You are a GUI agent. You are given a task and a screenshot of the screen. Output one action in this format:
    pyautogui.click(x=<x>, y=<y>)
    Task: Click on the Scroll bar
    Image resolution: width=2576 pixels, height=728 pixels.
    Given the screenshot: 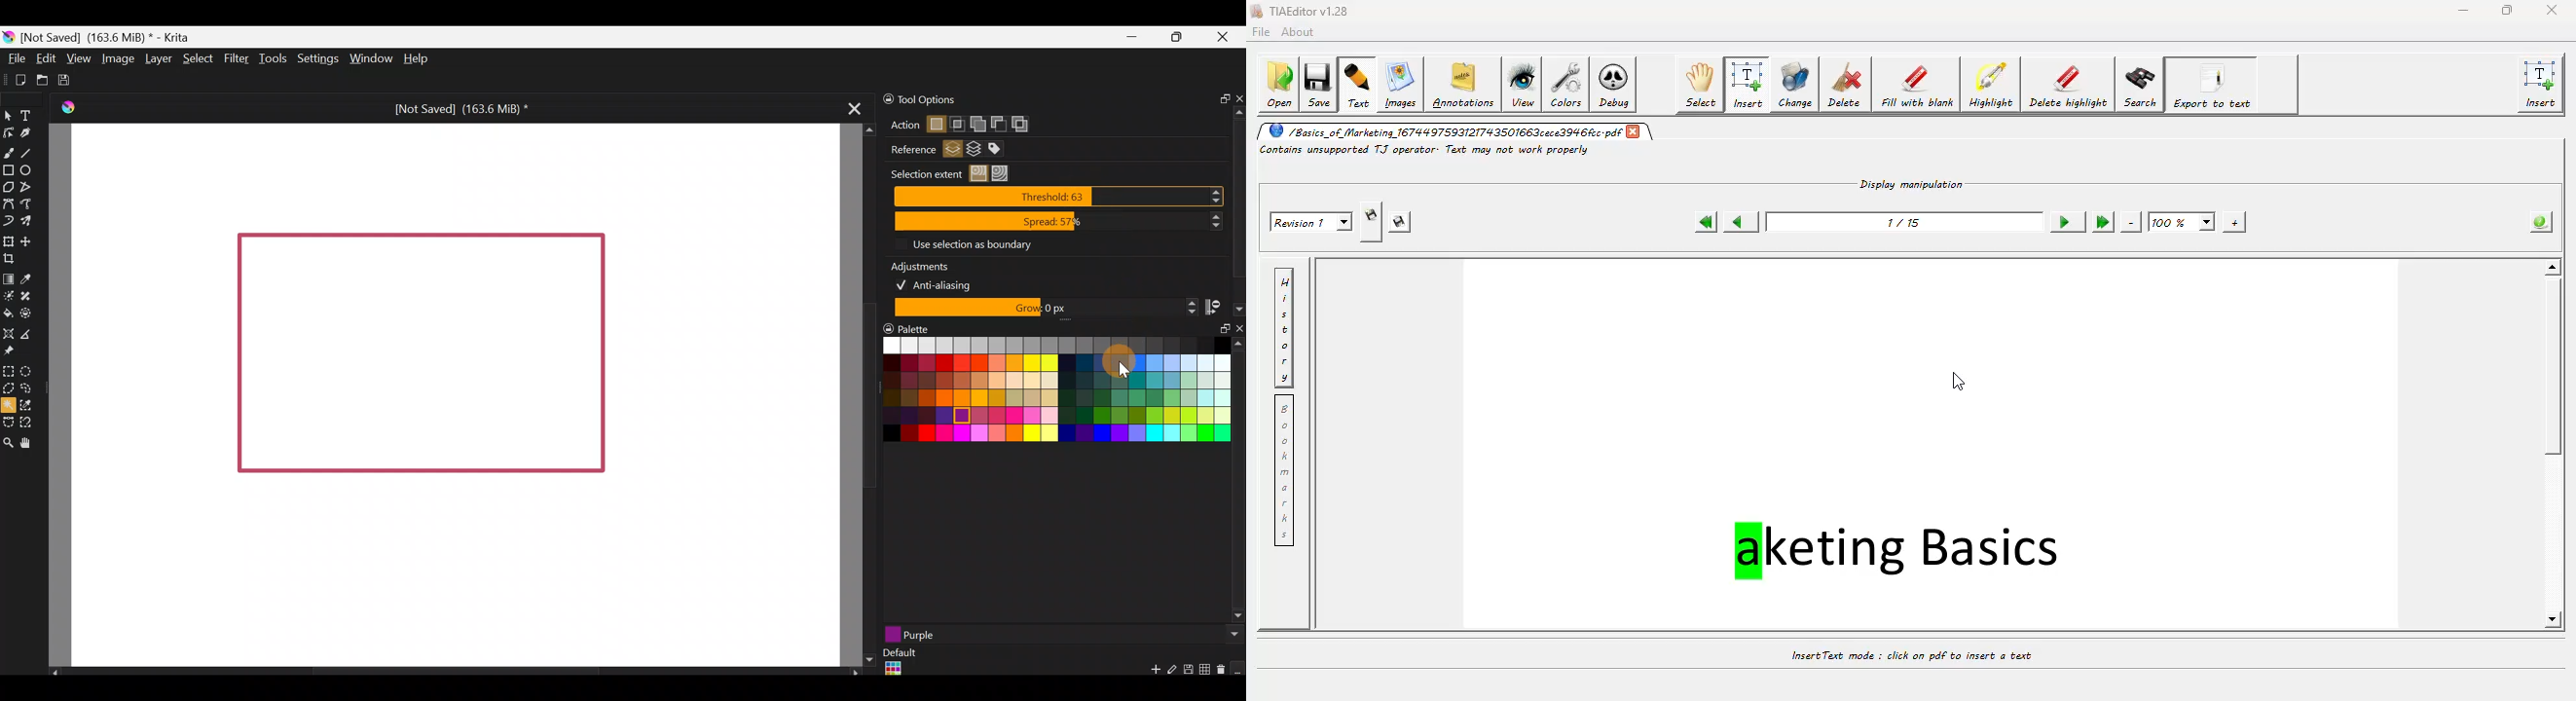 What is the action you would take?
    pyautogui.click(x=860, y=395)
    